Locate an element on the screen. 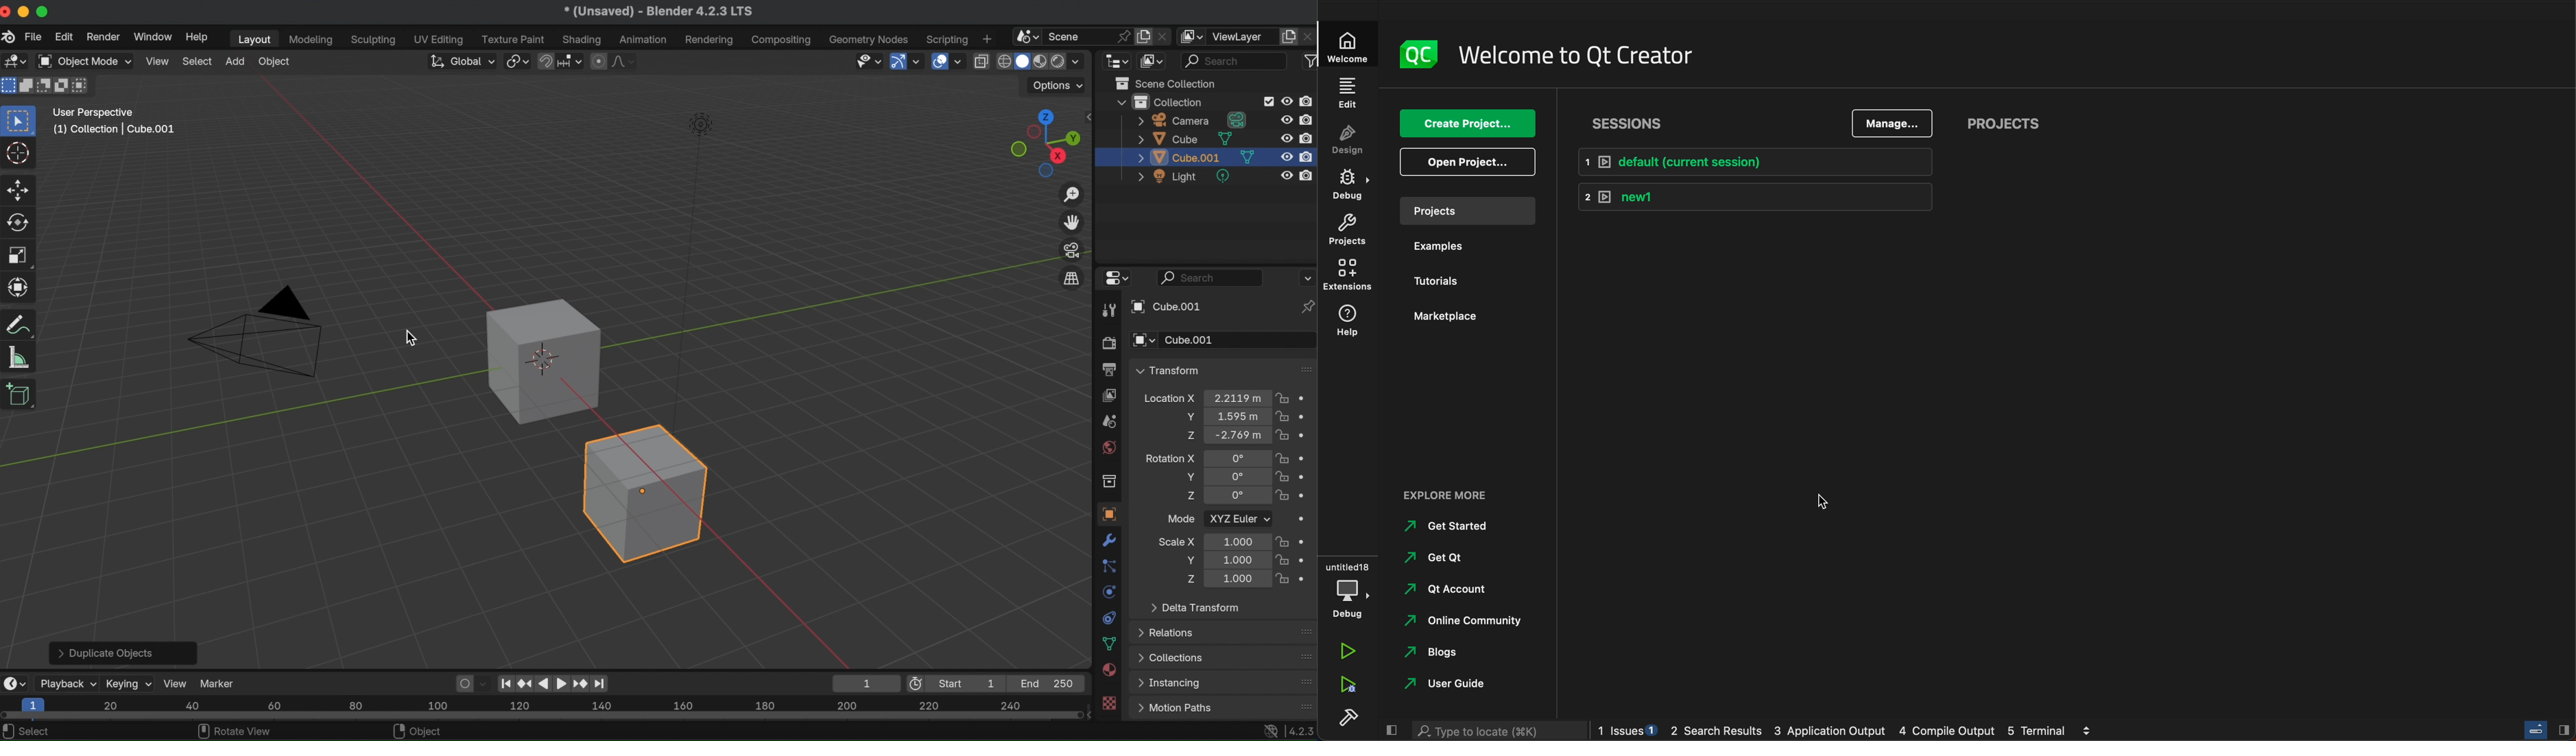 This screenshot has height=756, width=2576. mode extend existing condition is located at coordinates (28, 85).